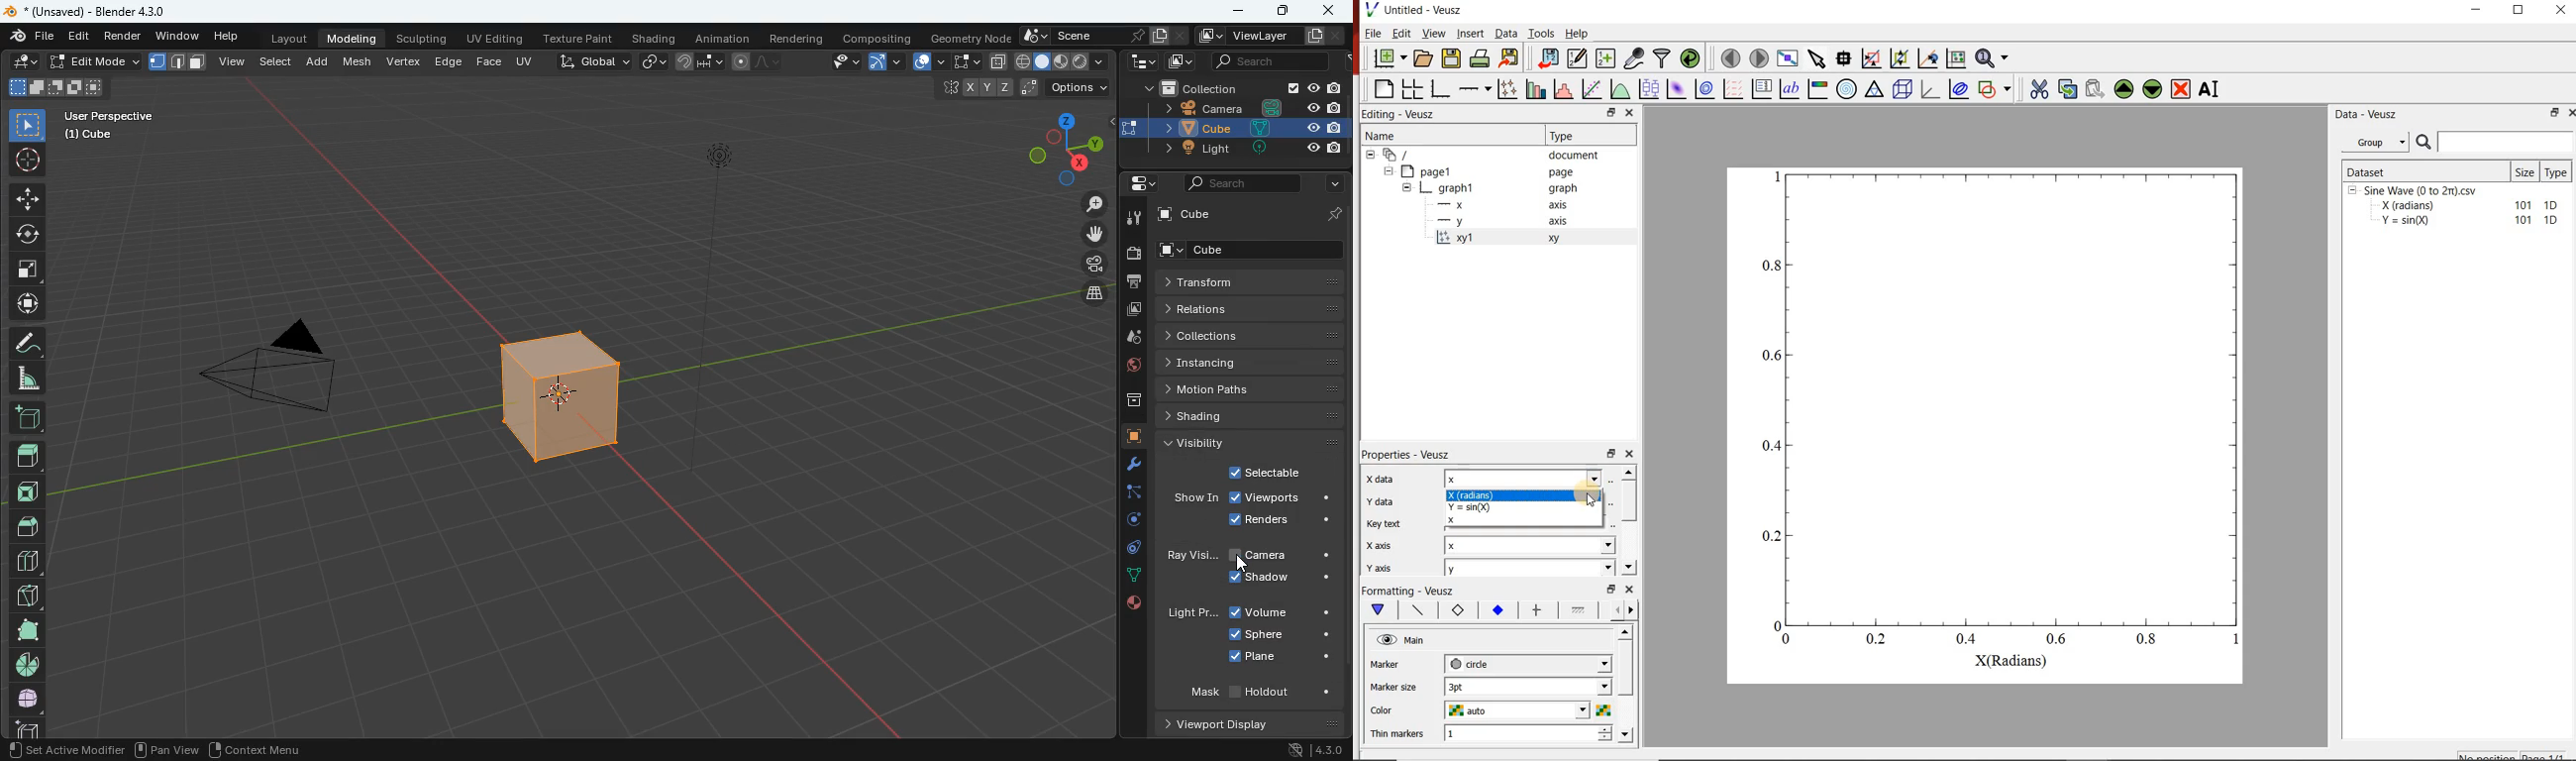 The image size is (2576, 784). I want to click on select, so click(275, 64).